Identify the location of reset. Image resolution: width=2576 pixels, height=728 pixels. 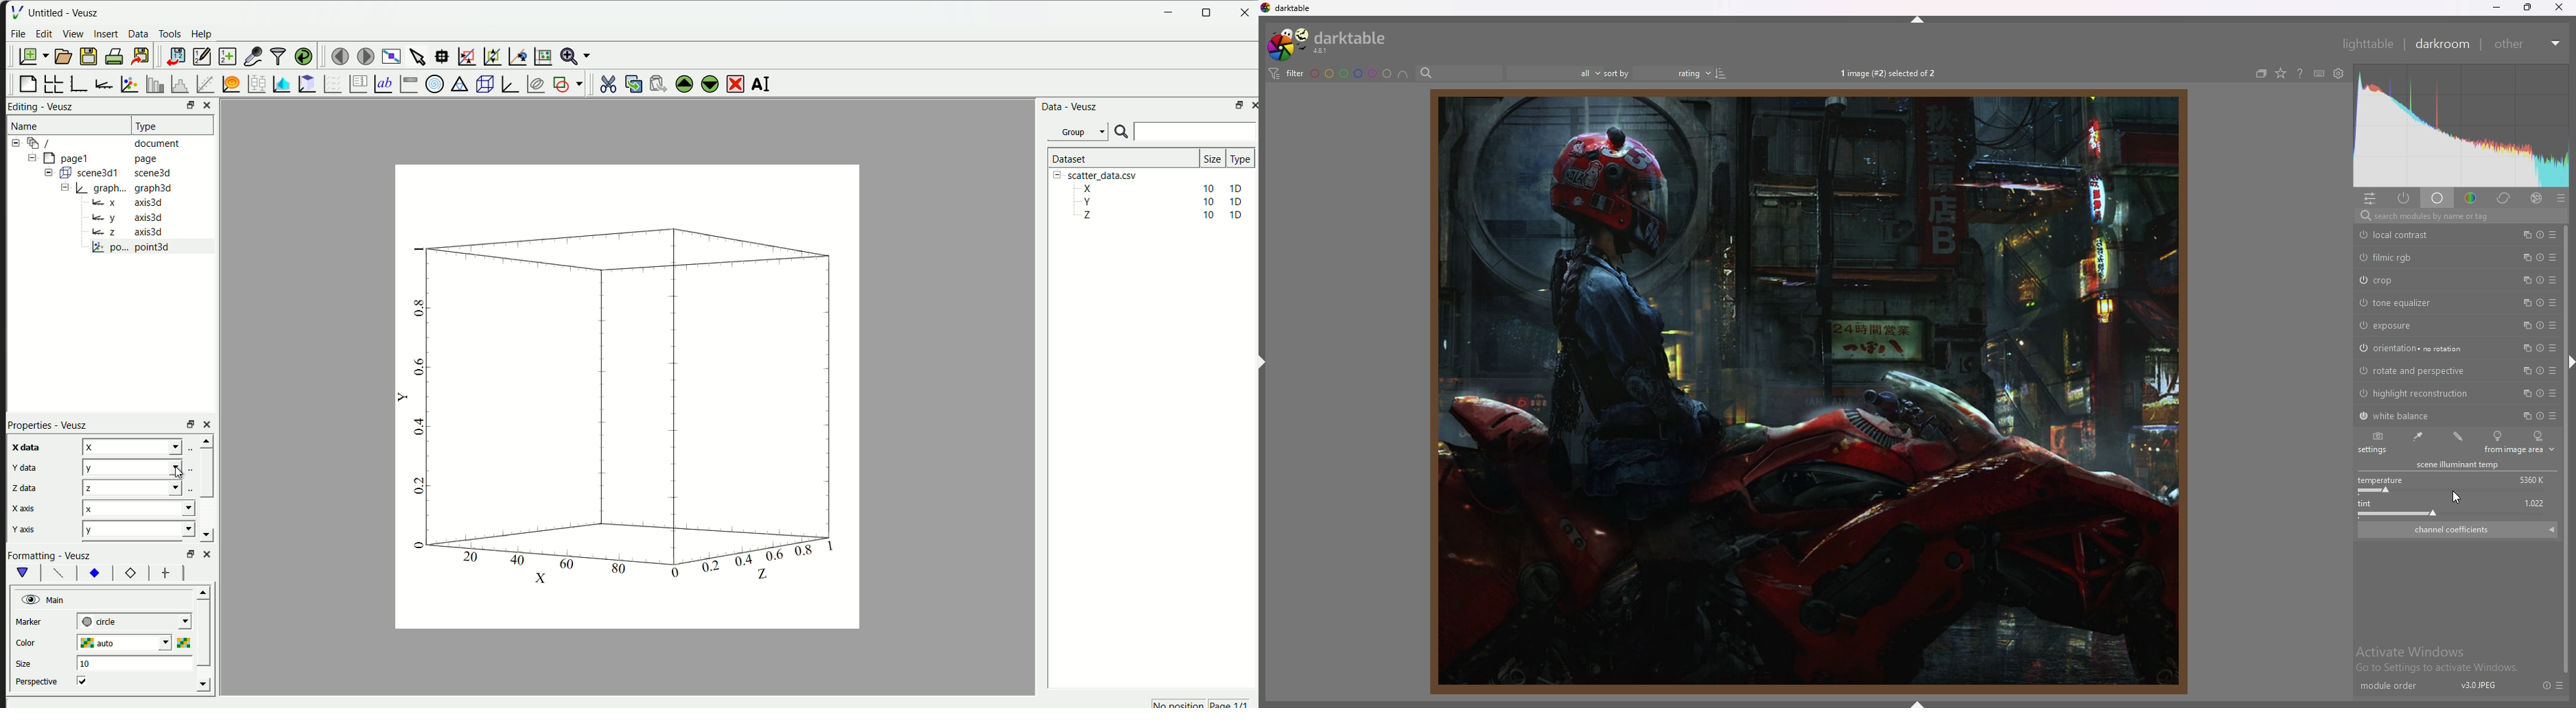
(2540, 326).